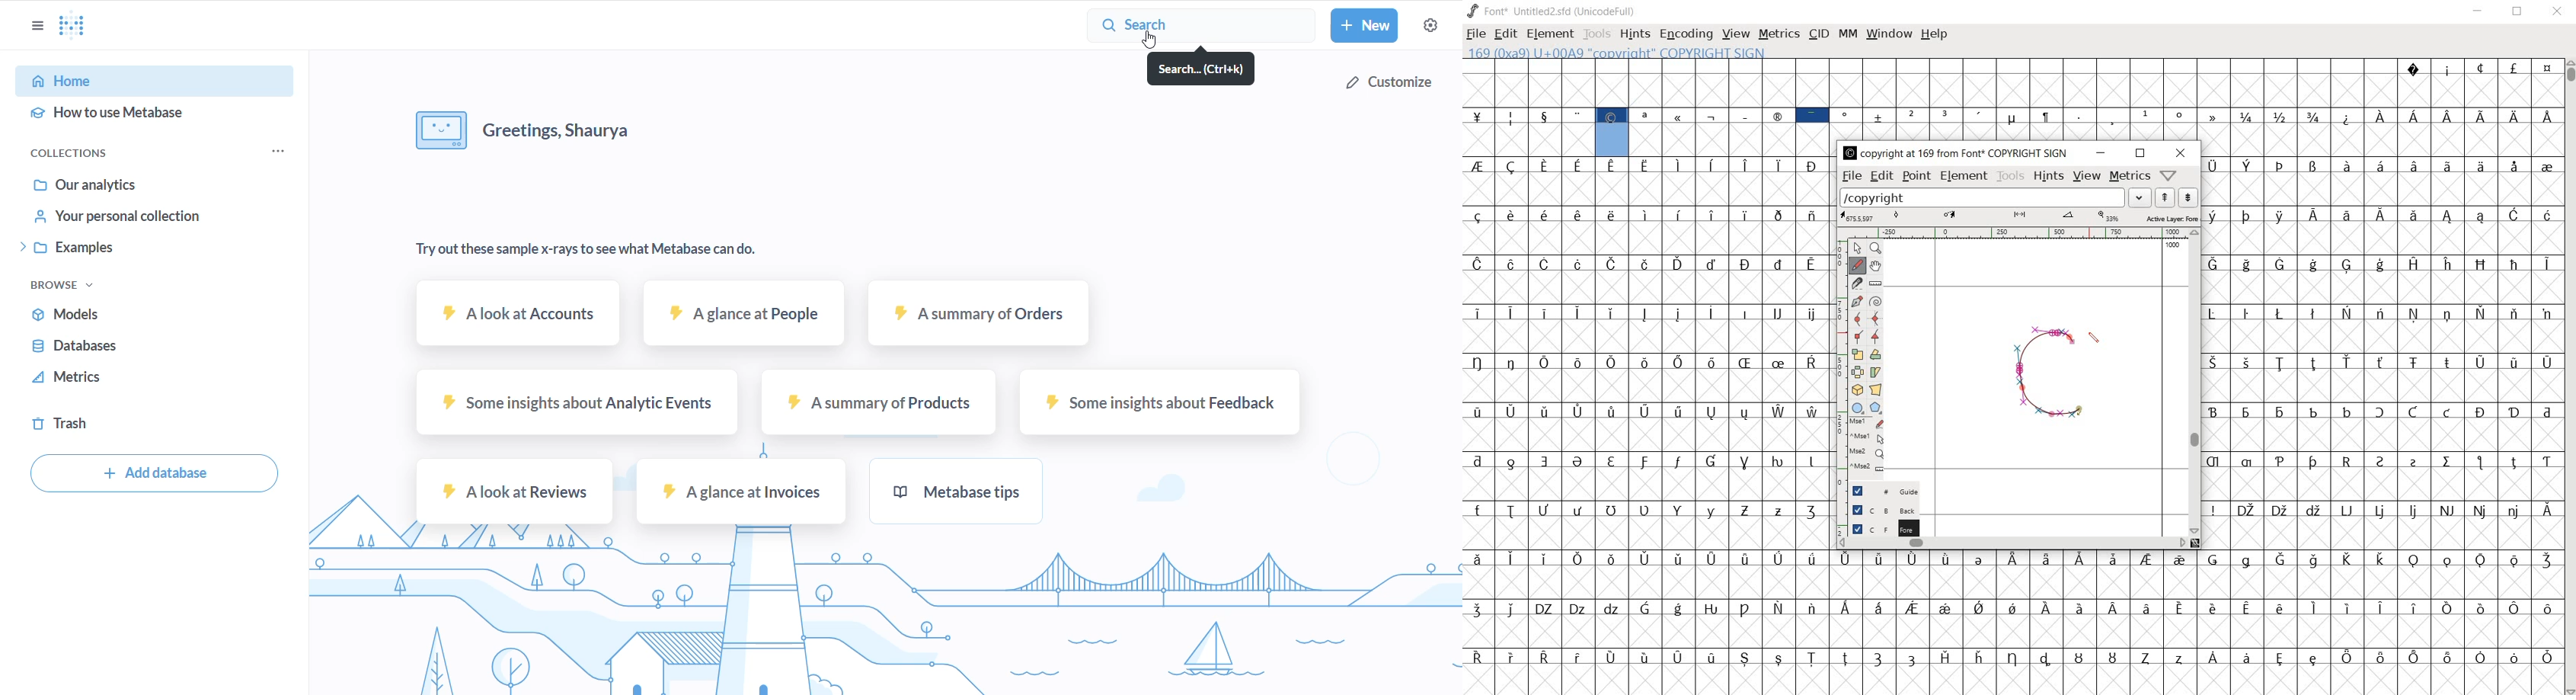  I want to click on tools, so click(1598, 36).